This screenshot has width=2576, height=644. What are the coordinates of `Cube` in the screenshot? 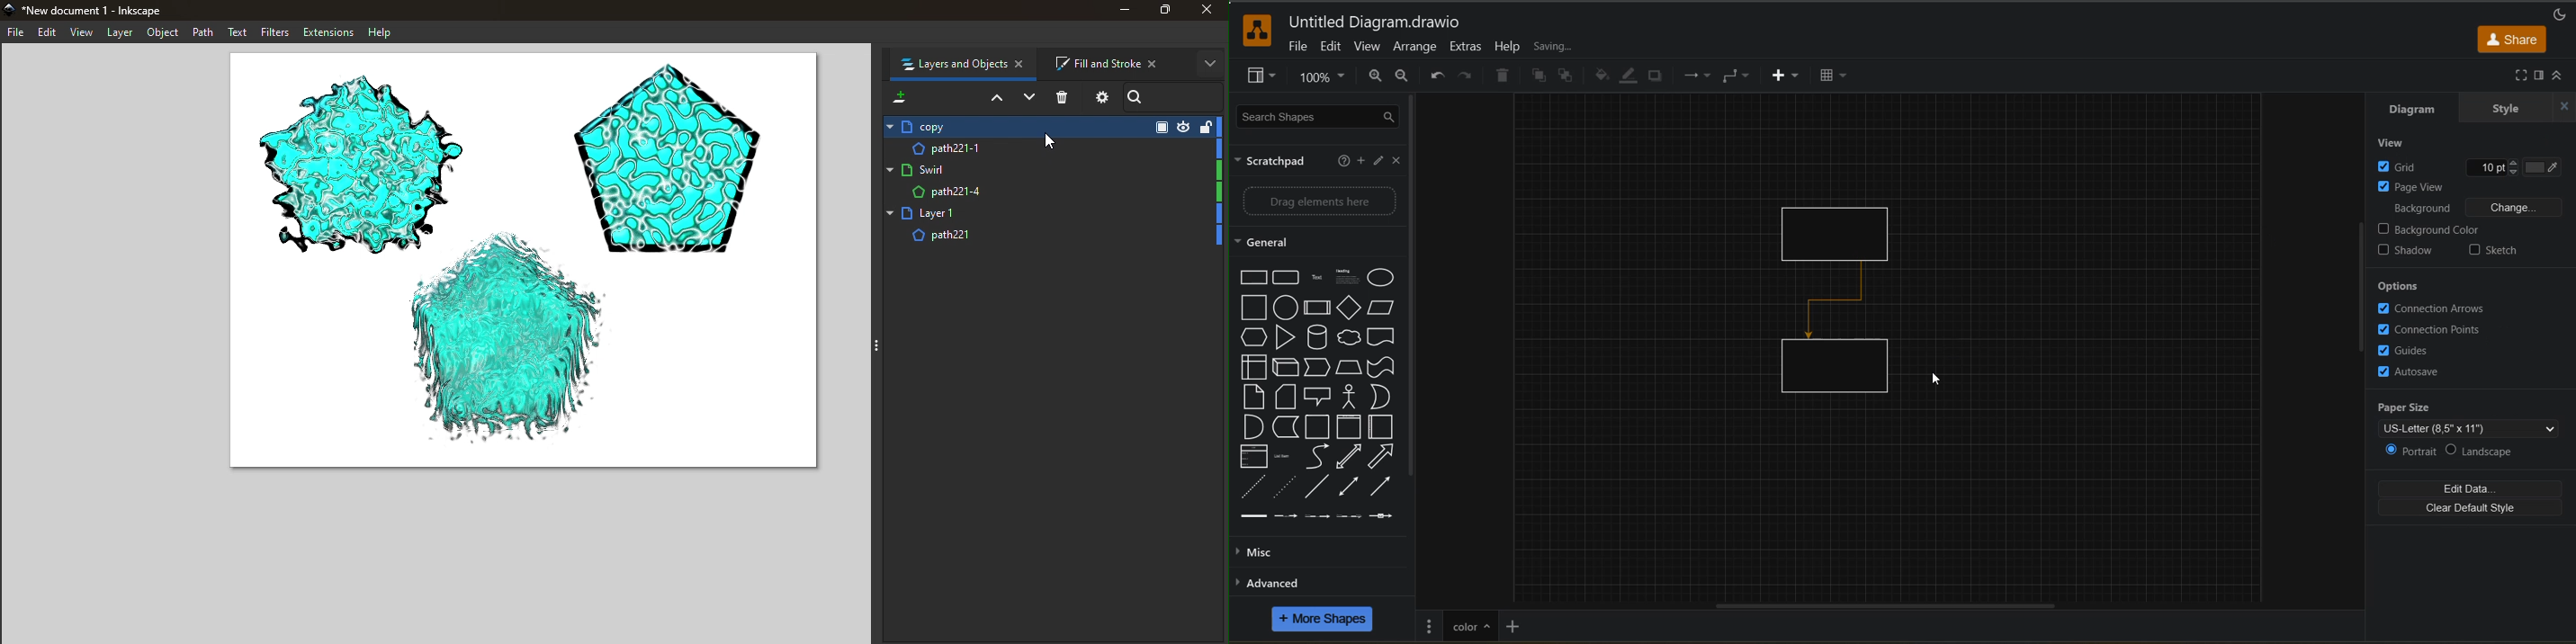 It's located at (1286, 368).